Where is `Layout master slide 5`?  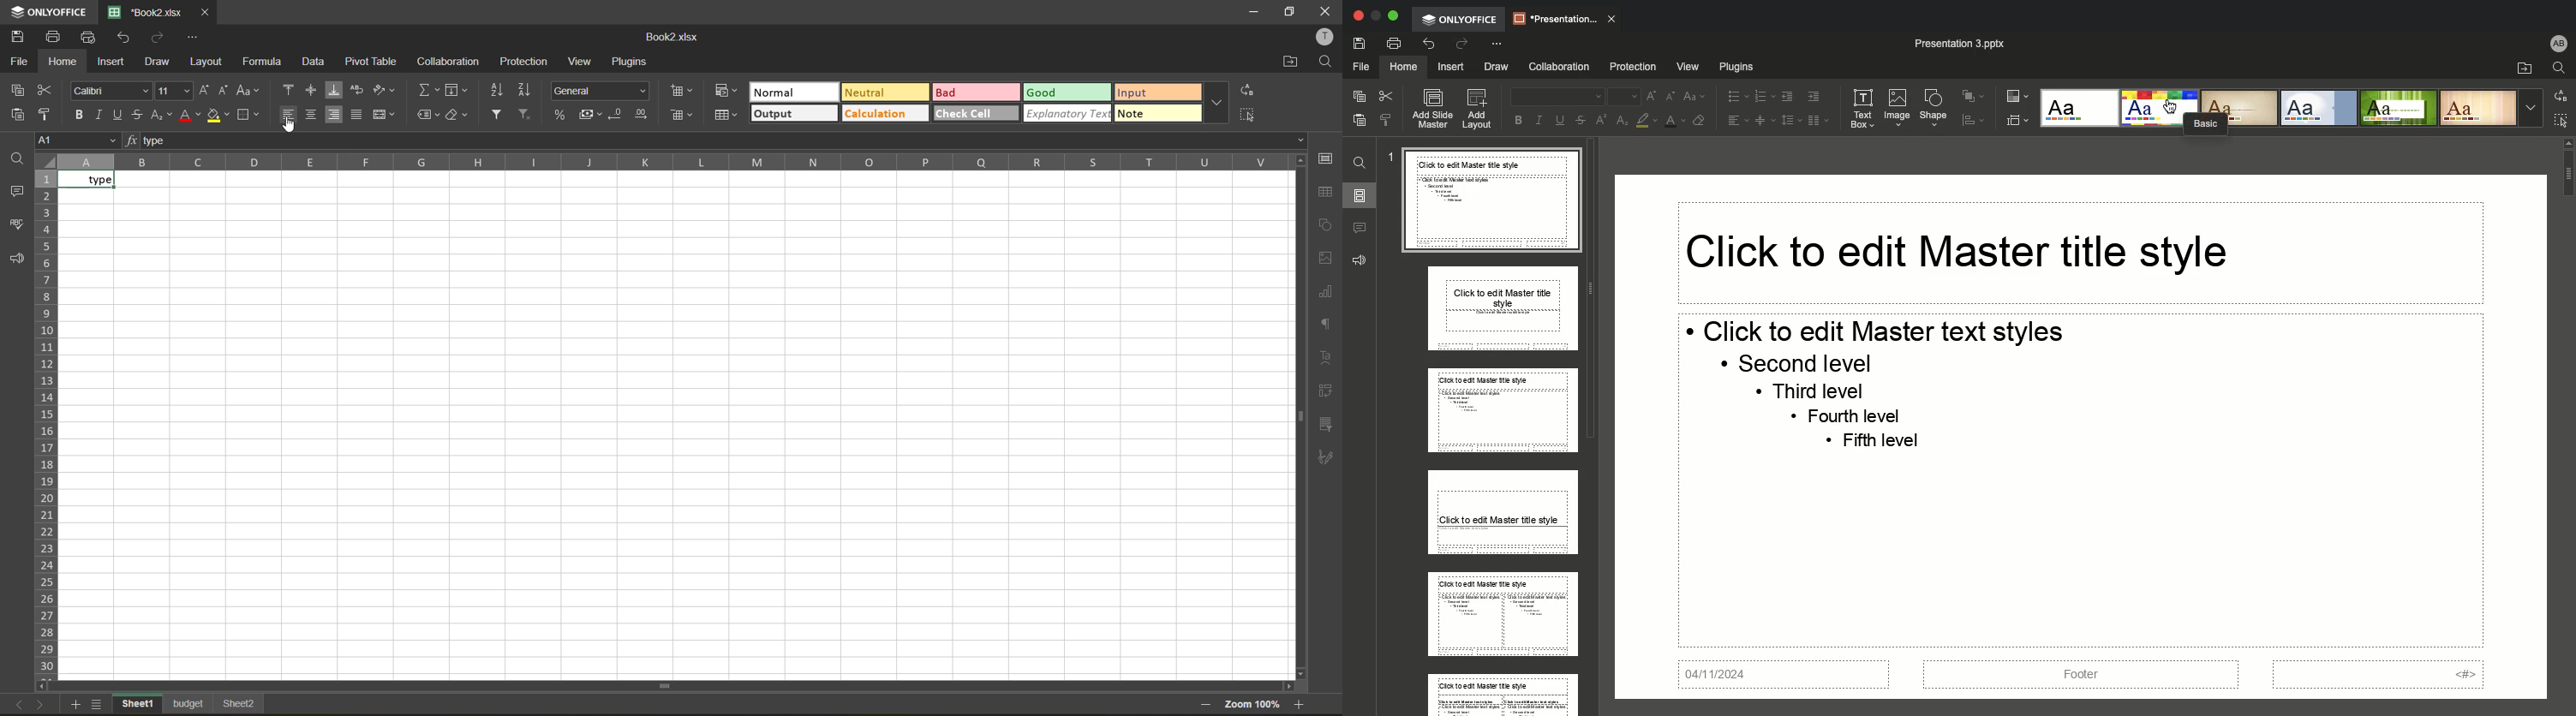
Layout master slide 5 is located at coordinates (1498, 613).